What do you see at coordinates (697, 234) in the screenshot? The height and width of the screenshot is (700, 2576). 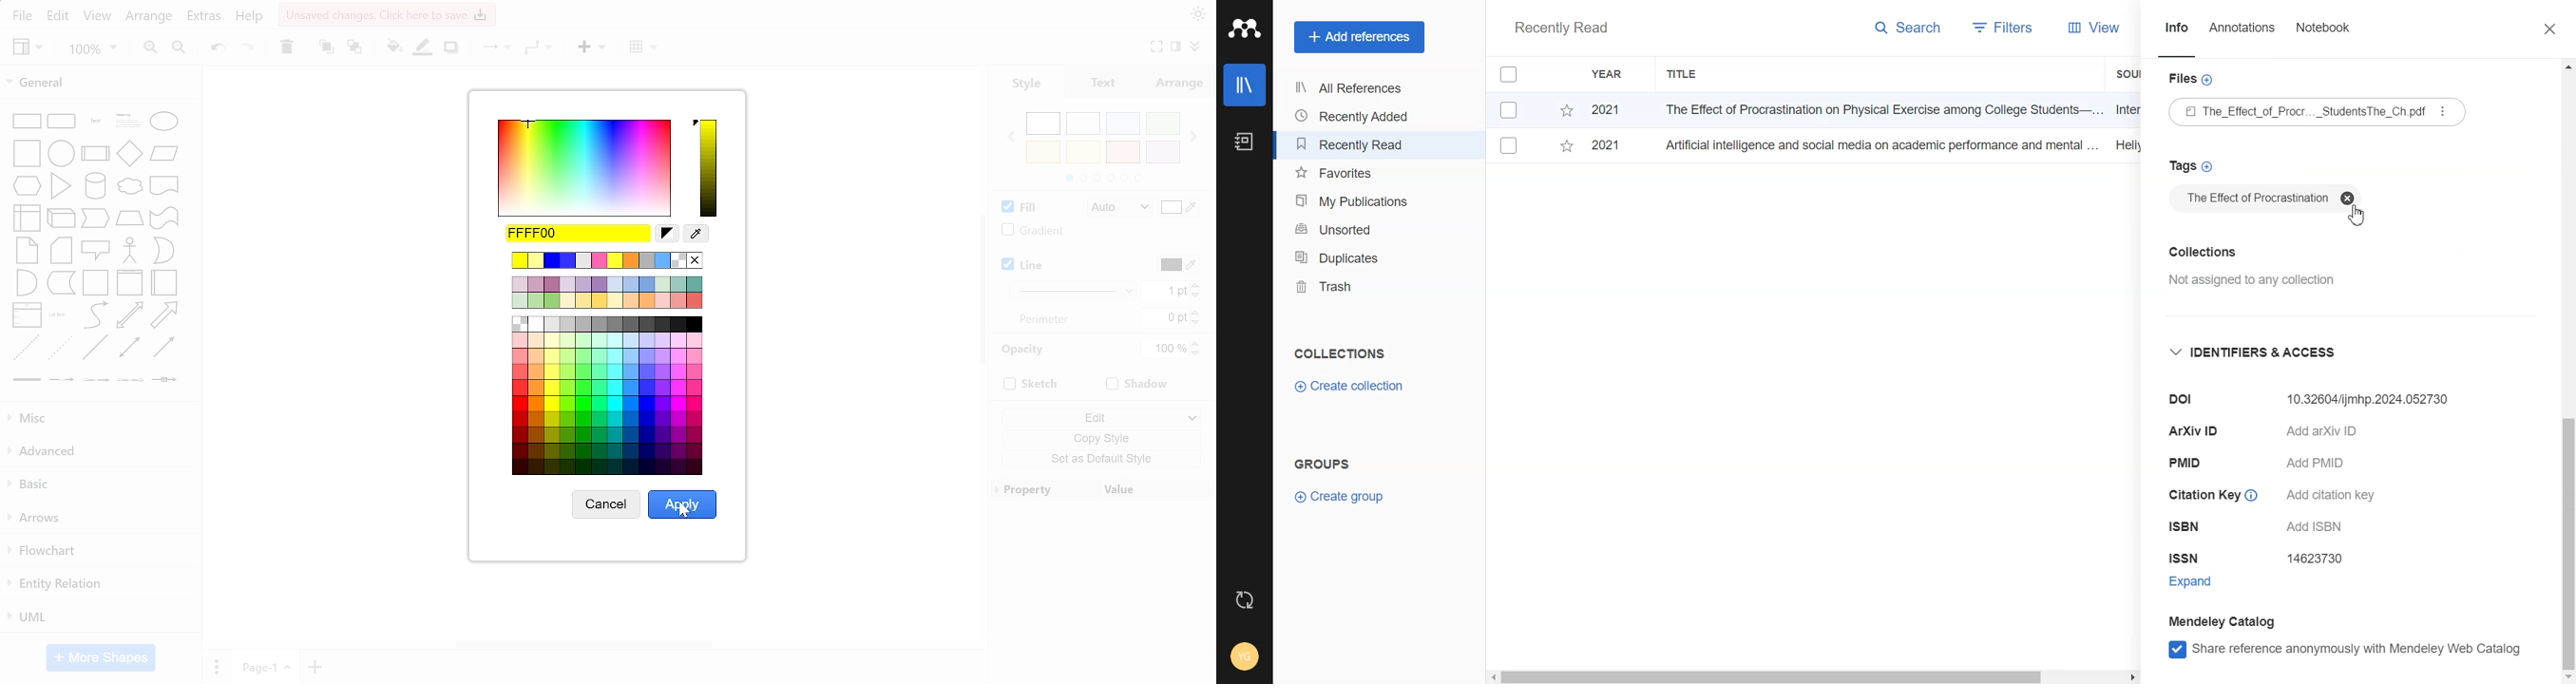 I see `color picker` at bounding box center [697, 234].